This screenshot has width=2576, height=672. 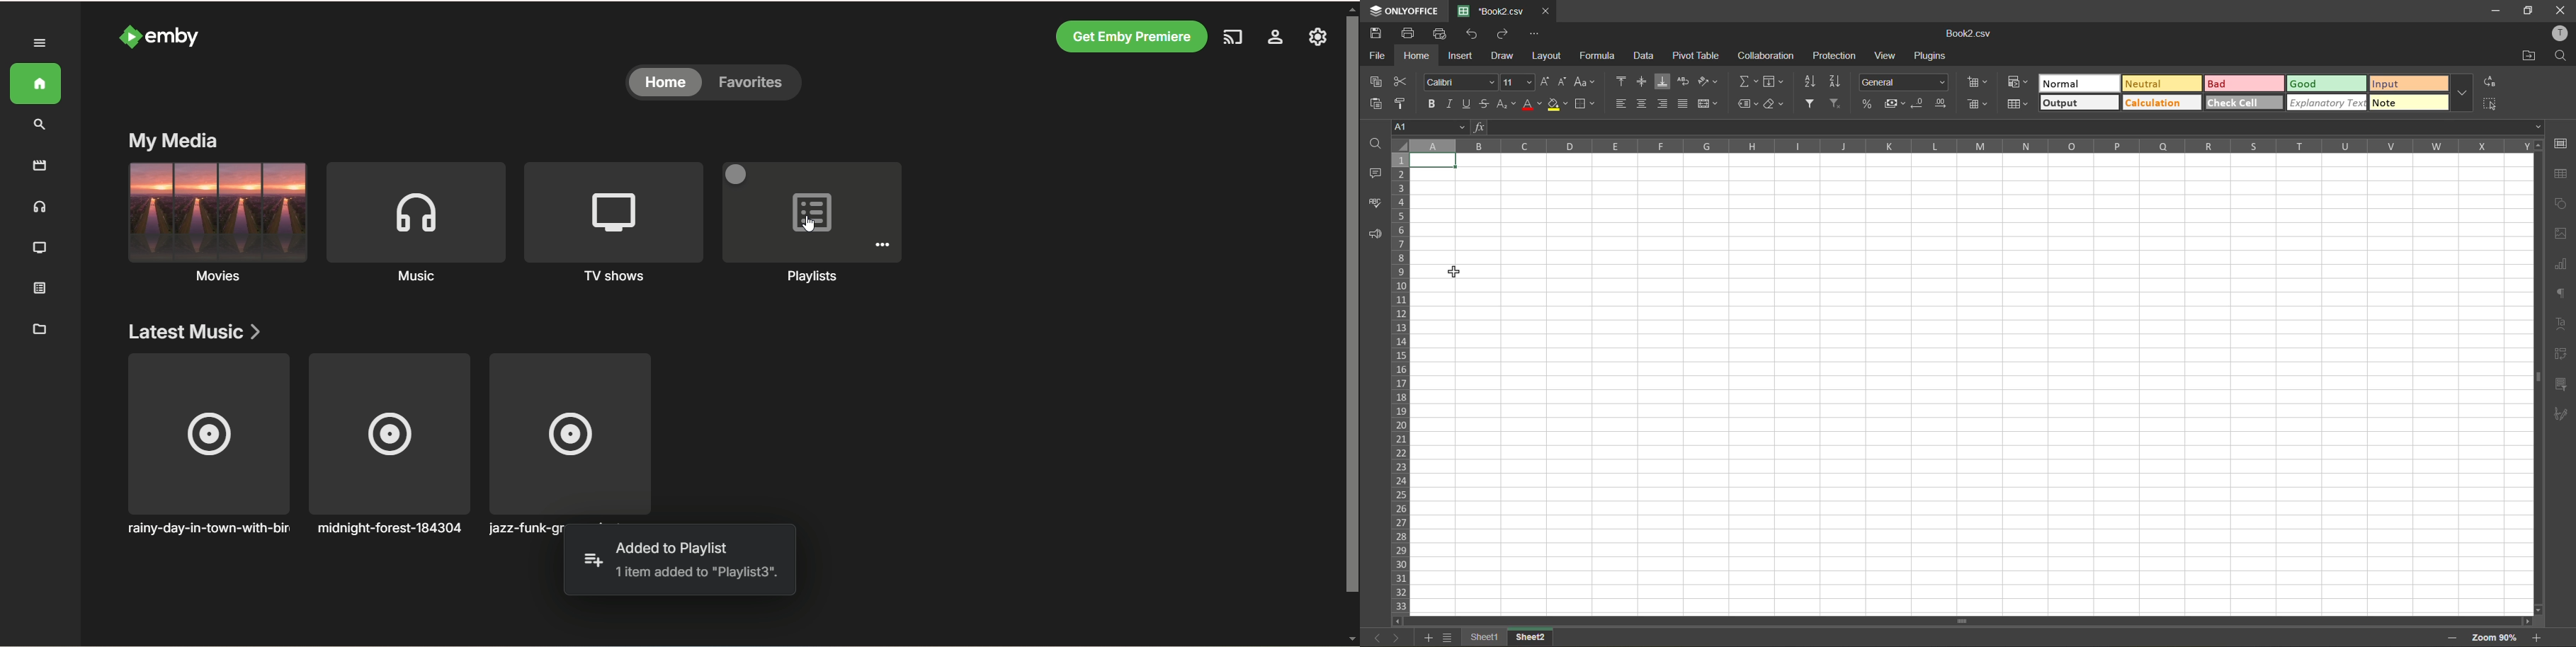 What do you see at coordinates (1835, 82) in the screenshot?
I see `sort descending` at bounding box center [1835, 82].